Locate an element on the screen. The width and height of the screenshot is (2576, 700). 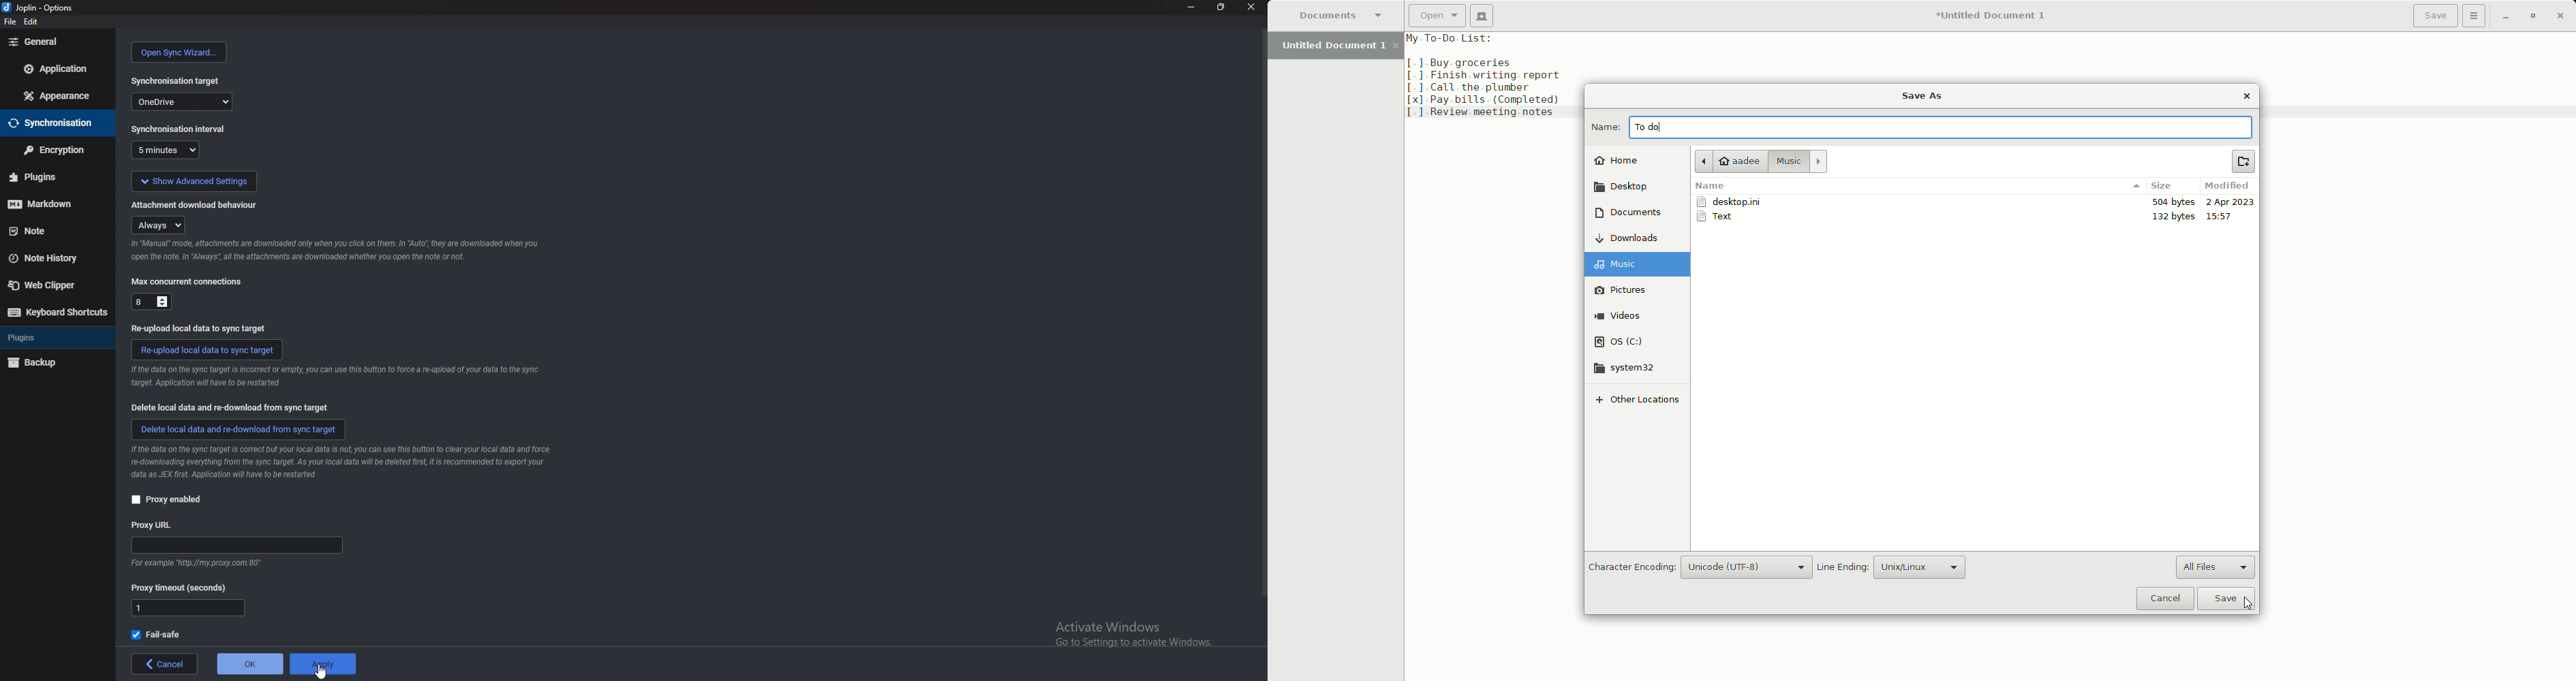
plugins is located at coordinates (50, 179).